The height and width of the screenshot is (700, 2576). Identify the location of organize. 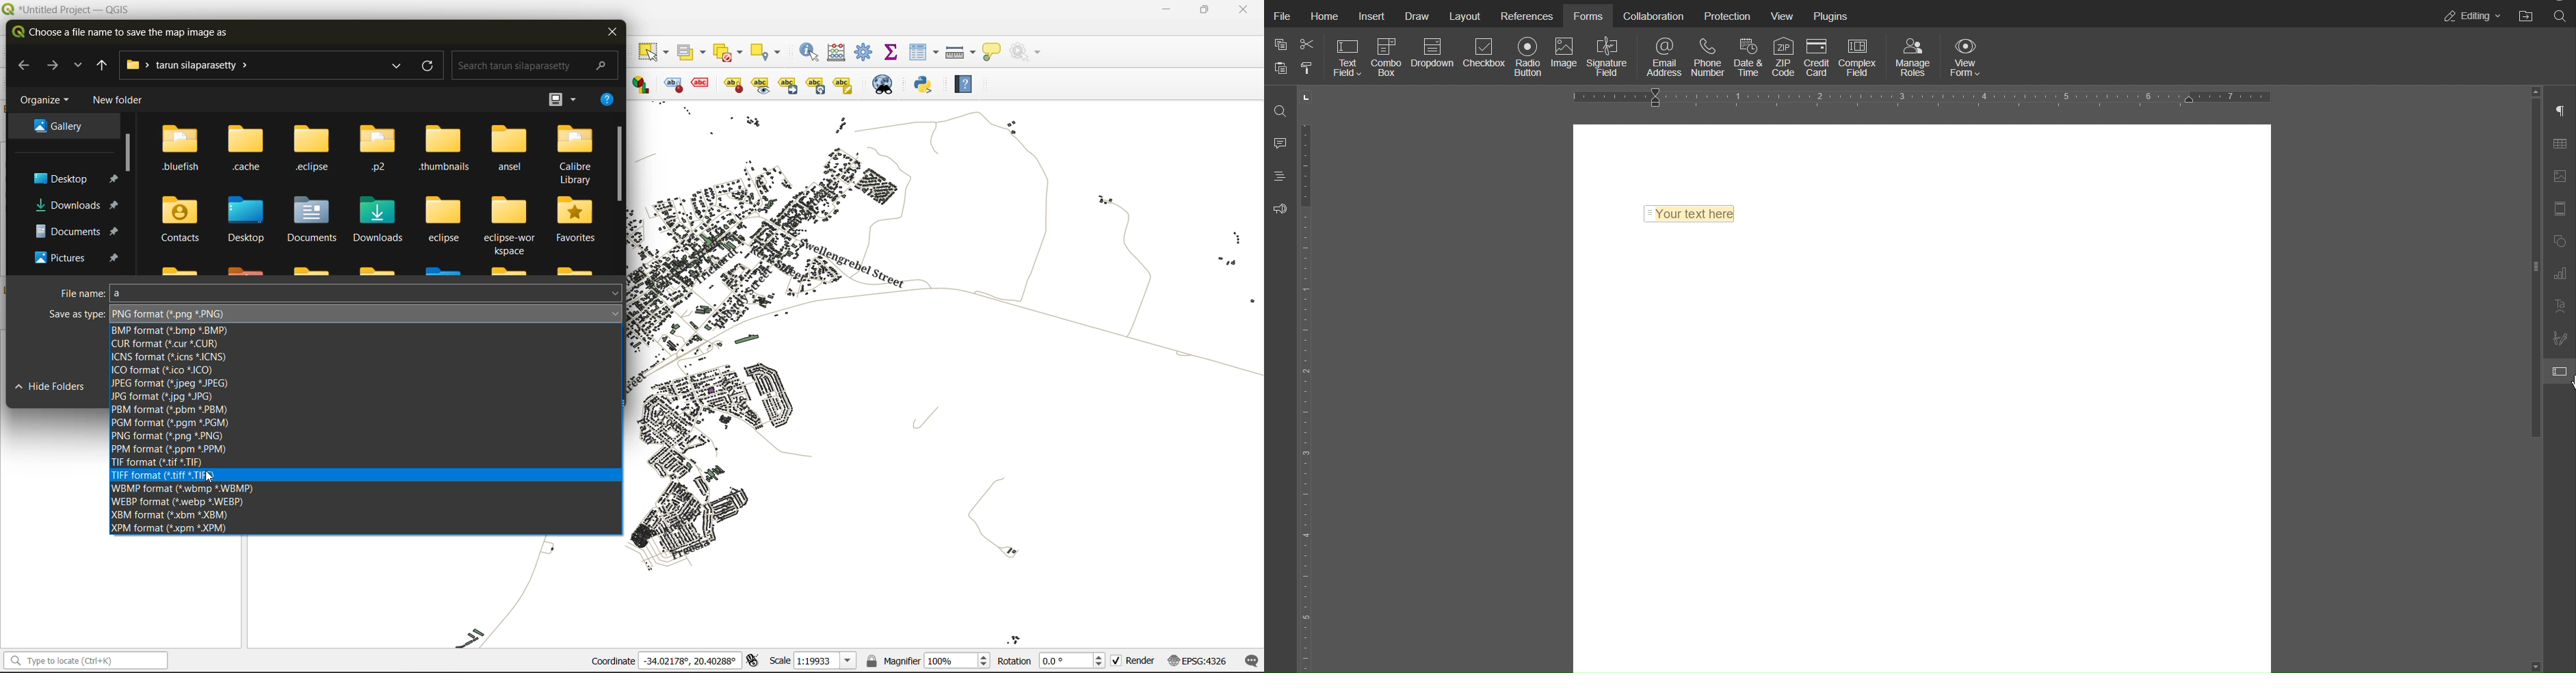
(46, 99).